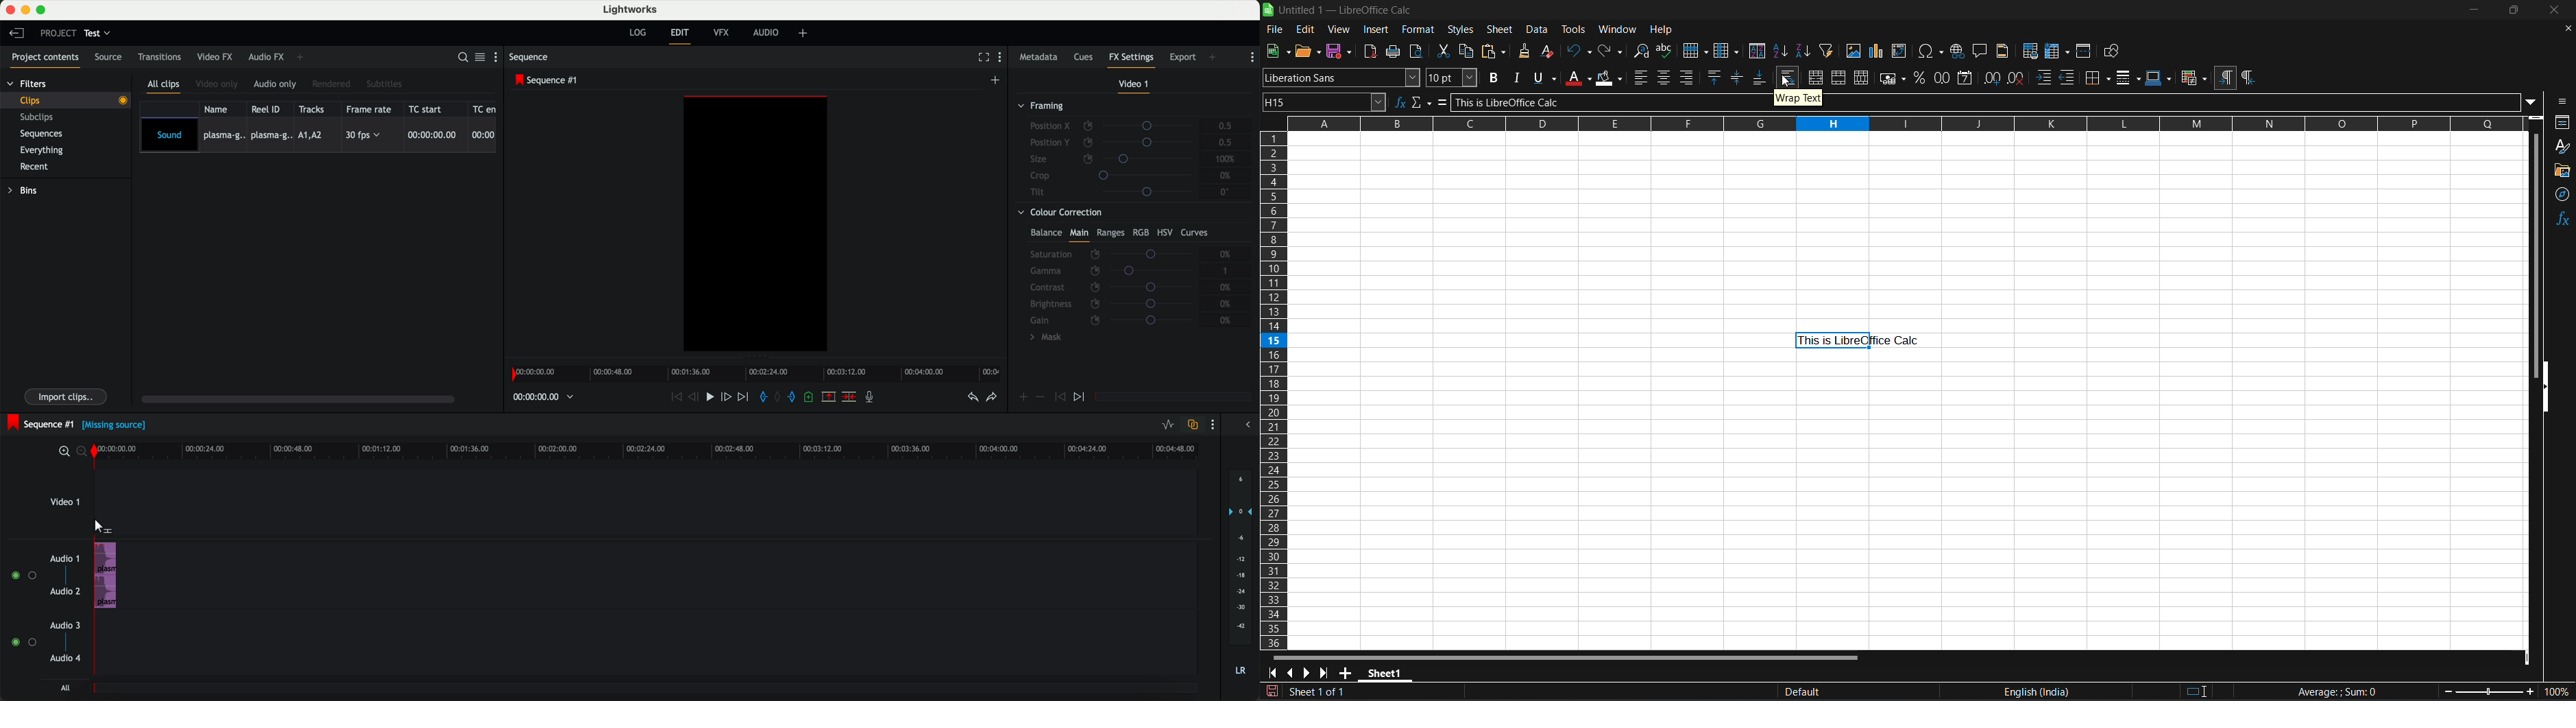 The width and height of the screenshot is (2576, 728). Describe the element at coordinates (1980, 49) in the screenshot. I see `insert comment` at that location.